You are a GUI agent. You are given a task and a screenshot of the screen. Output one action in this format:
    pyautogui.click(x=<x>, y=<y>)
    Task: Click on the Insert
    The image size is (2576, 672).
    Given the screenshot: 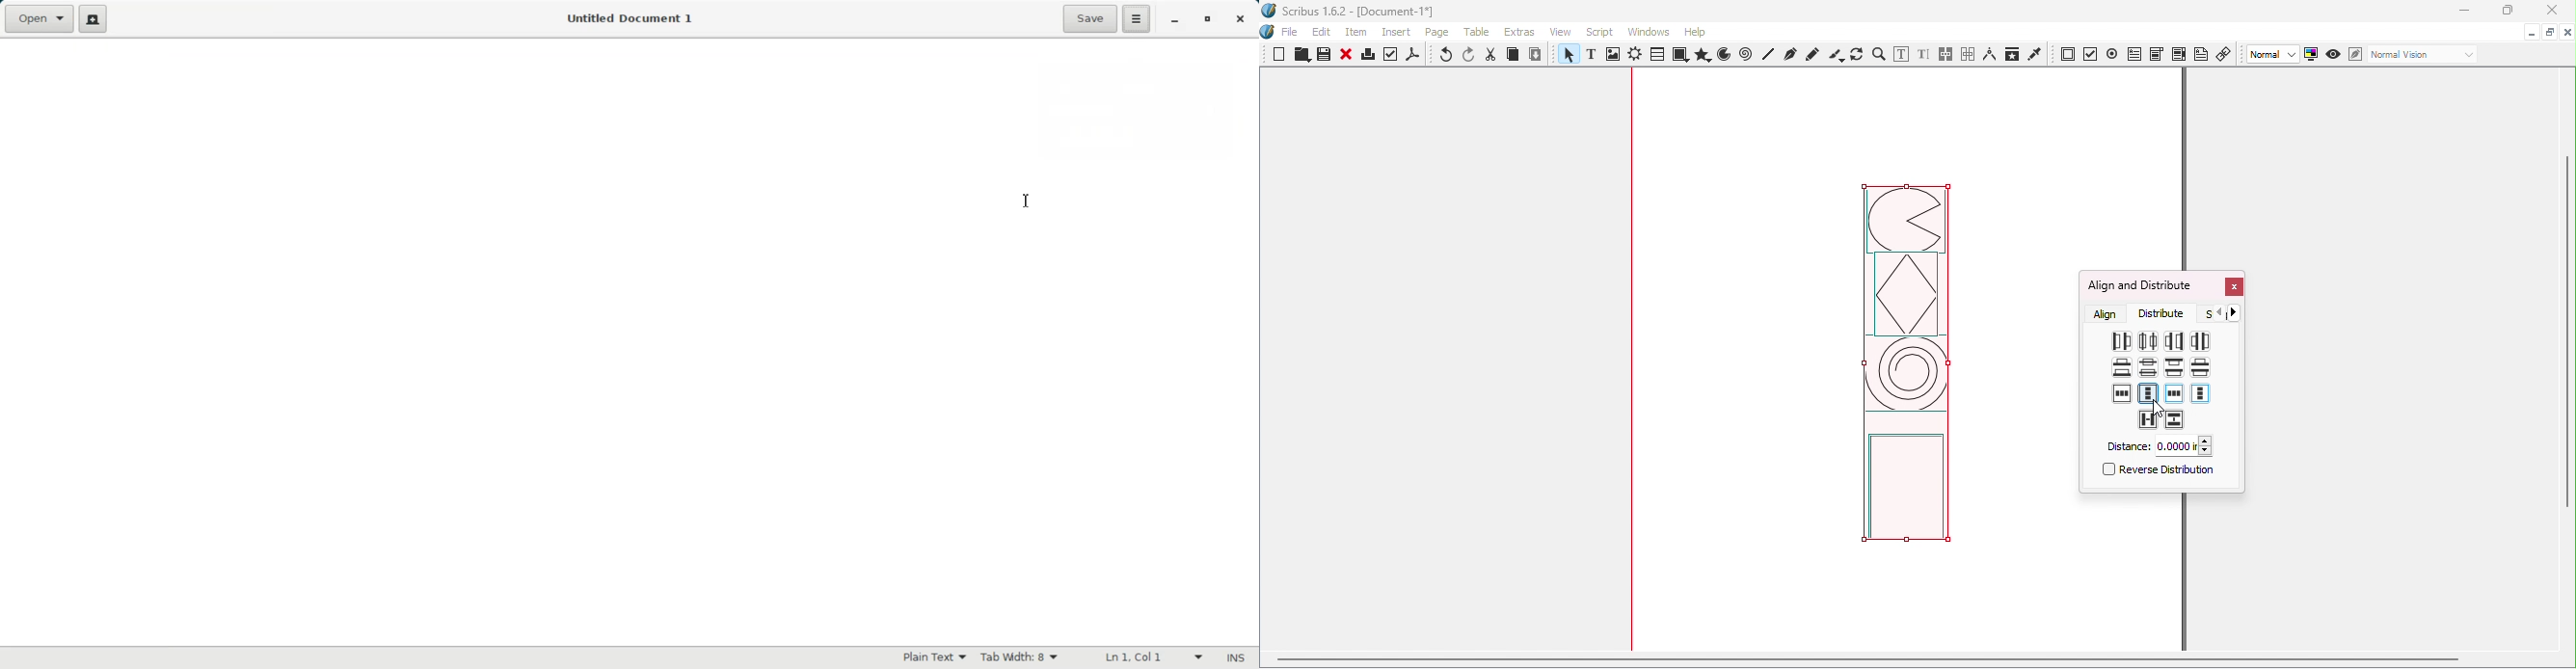 What is the action you would take?
    pyautogui.click(x=1399, y=30)
    